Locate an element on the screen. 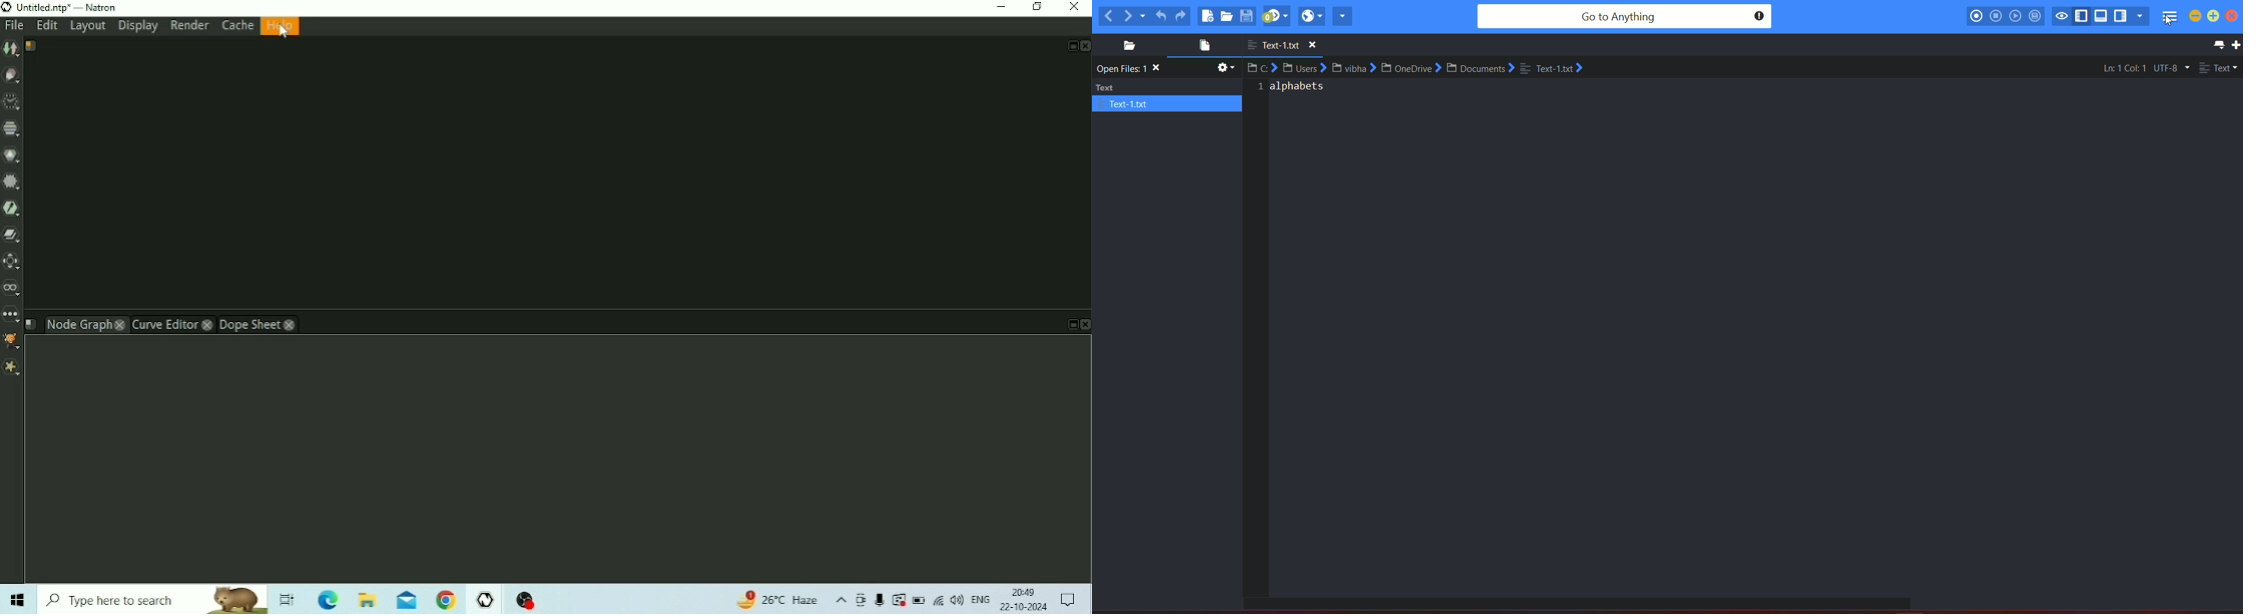 The height and width of the screenshot is (616, 2268). file type is located at coordinates (2219, 69).